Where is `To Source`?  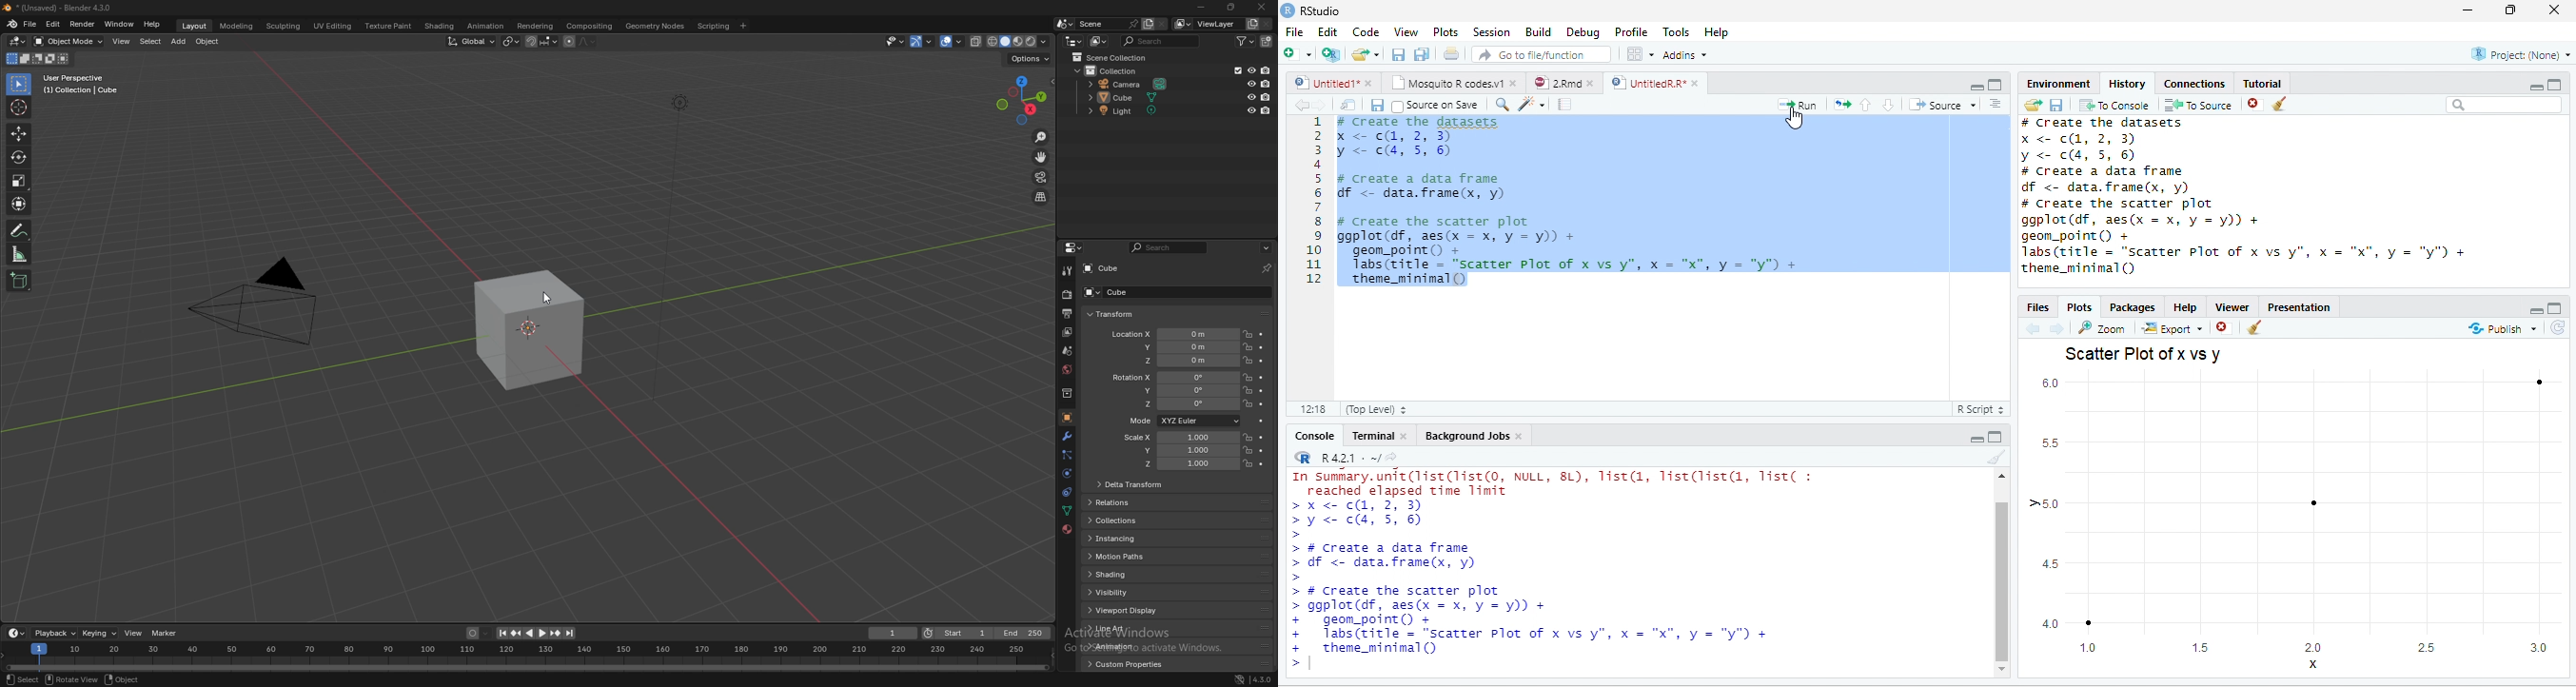
To Source is located at coordinates (2199, 106).